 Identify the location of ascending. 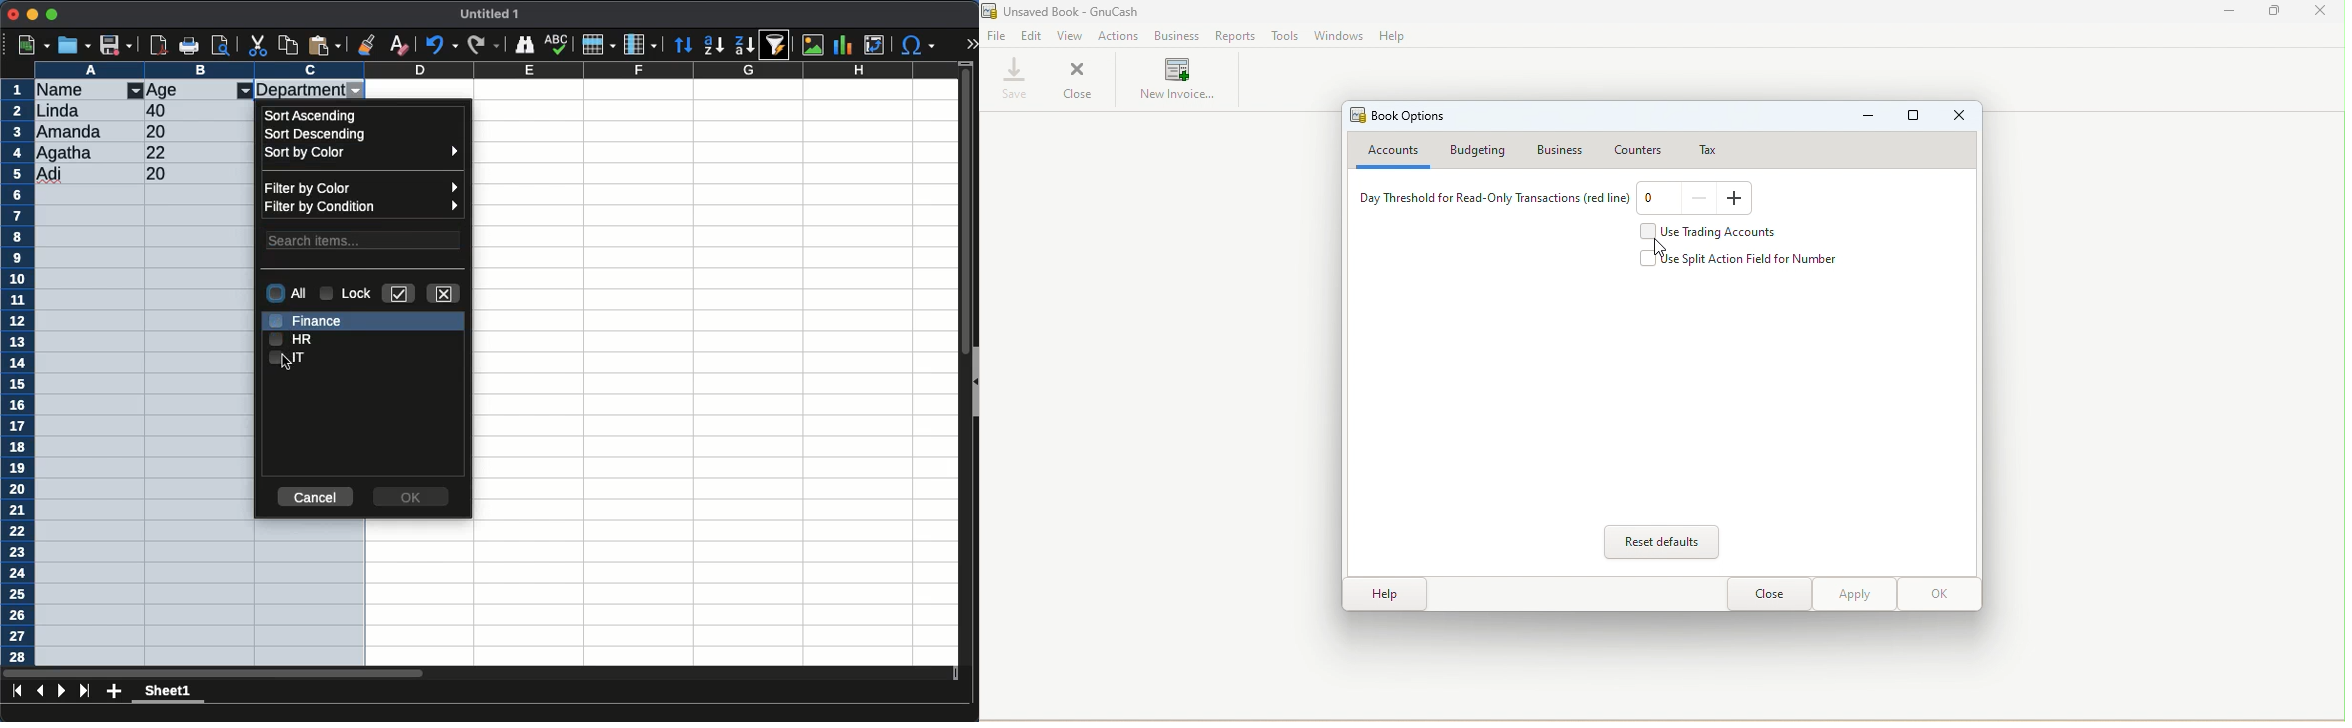
(313, 115).